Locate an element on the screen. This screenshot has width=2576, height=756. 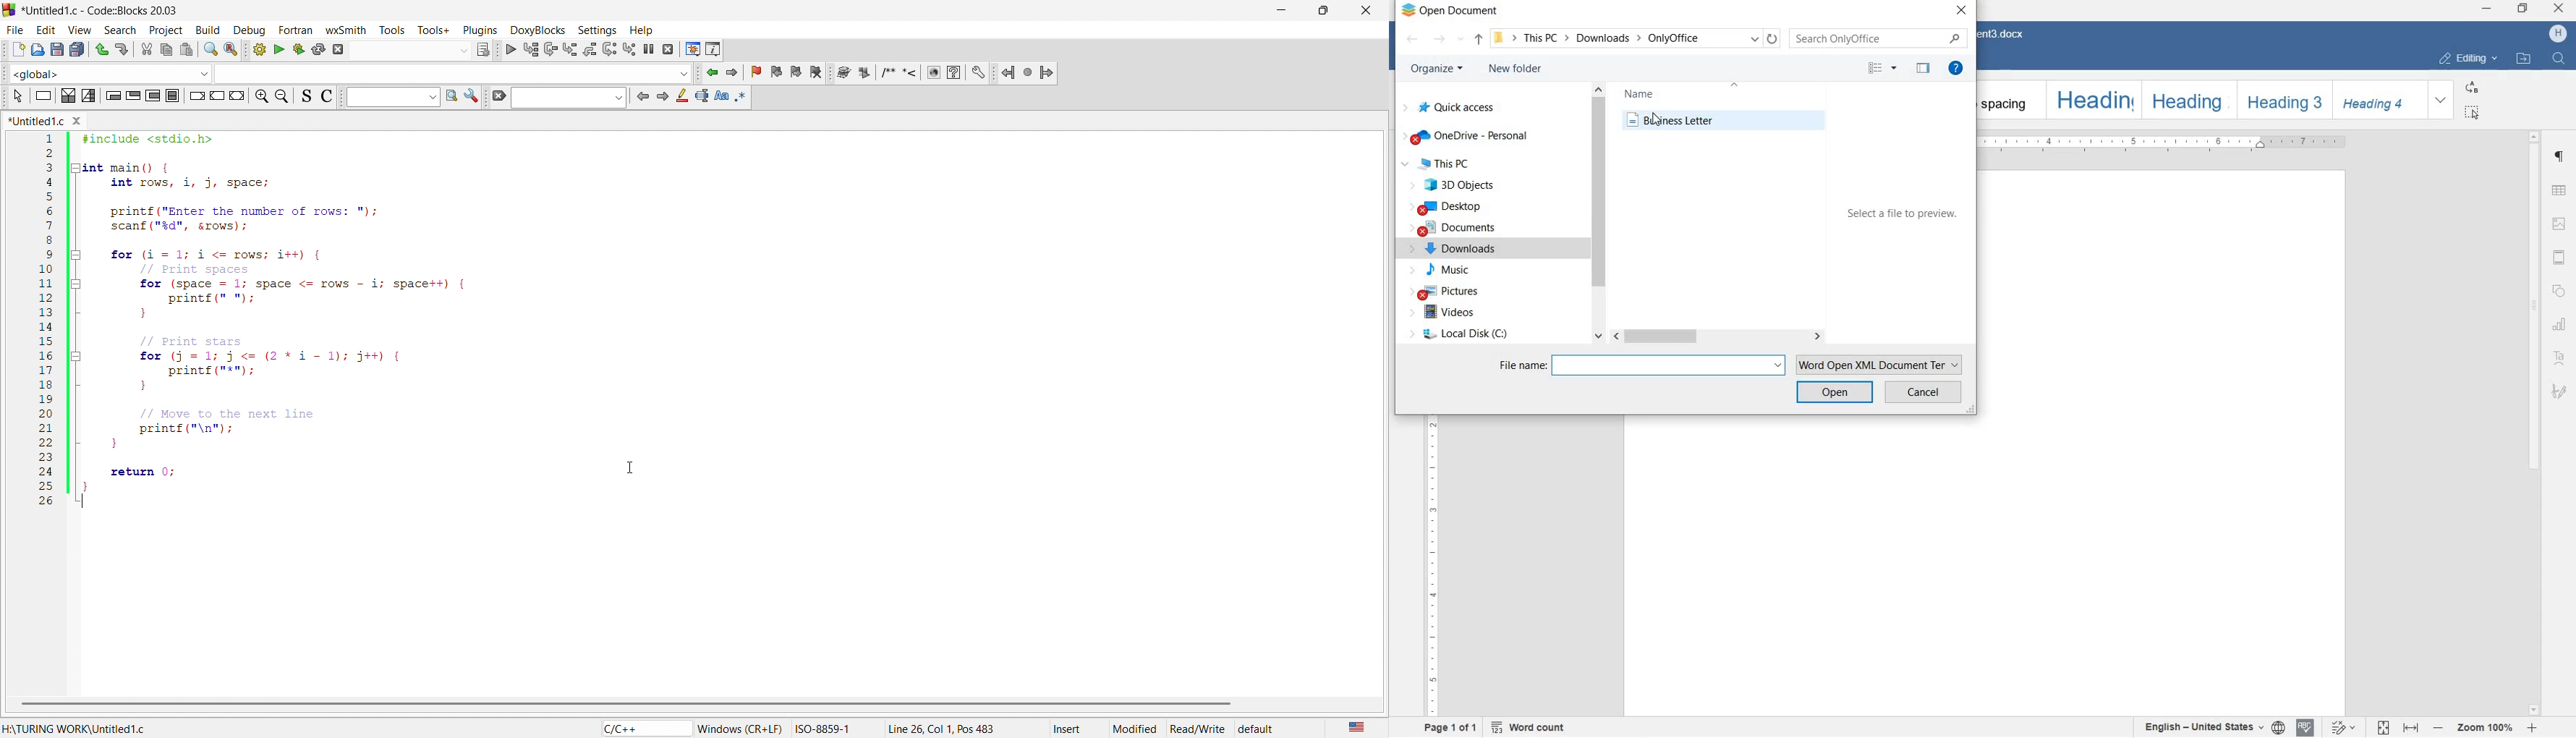
select all is located at coordinates (2472, 112).